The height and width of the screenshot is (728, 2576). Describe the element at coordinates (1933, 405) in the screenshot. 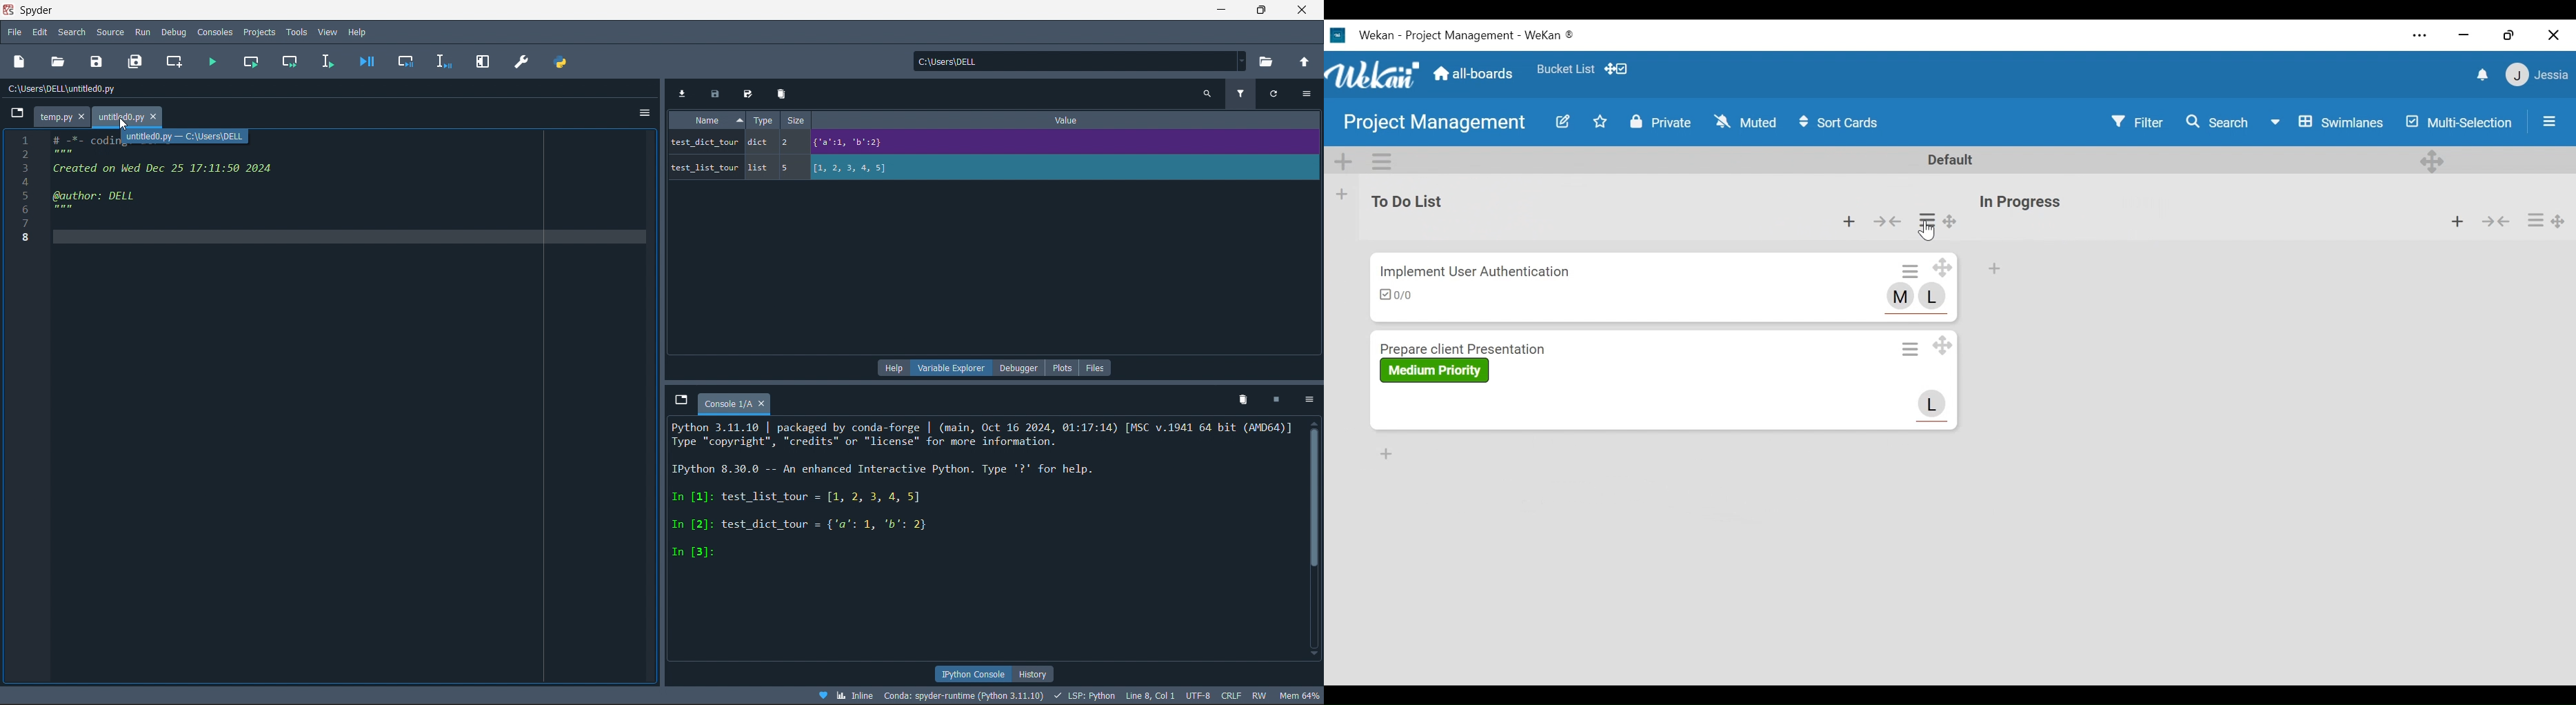

I see `L` at that location.